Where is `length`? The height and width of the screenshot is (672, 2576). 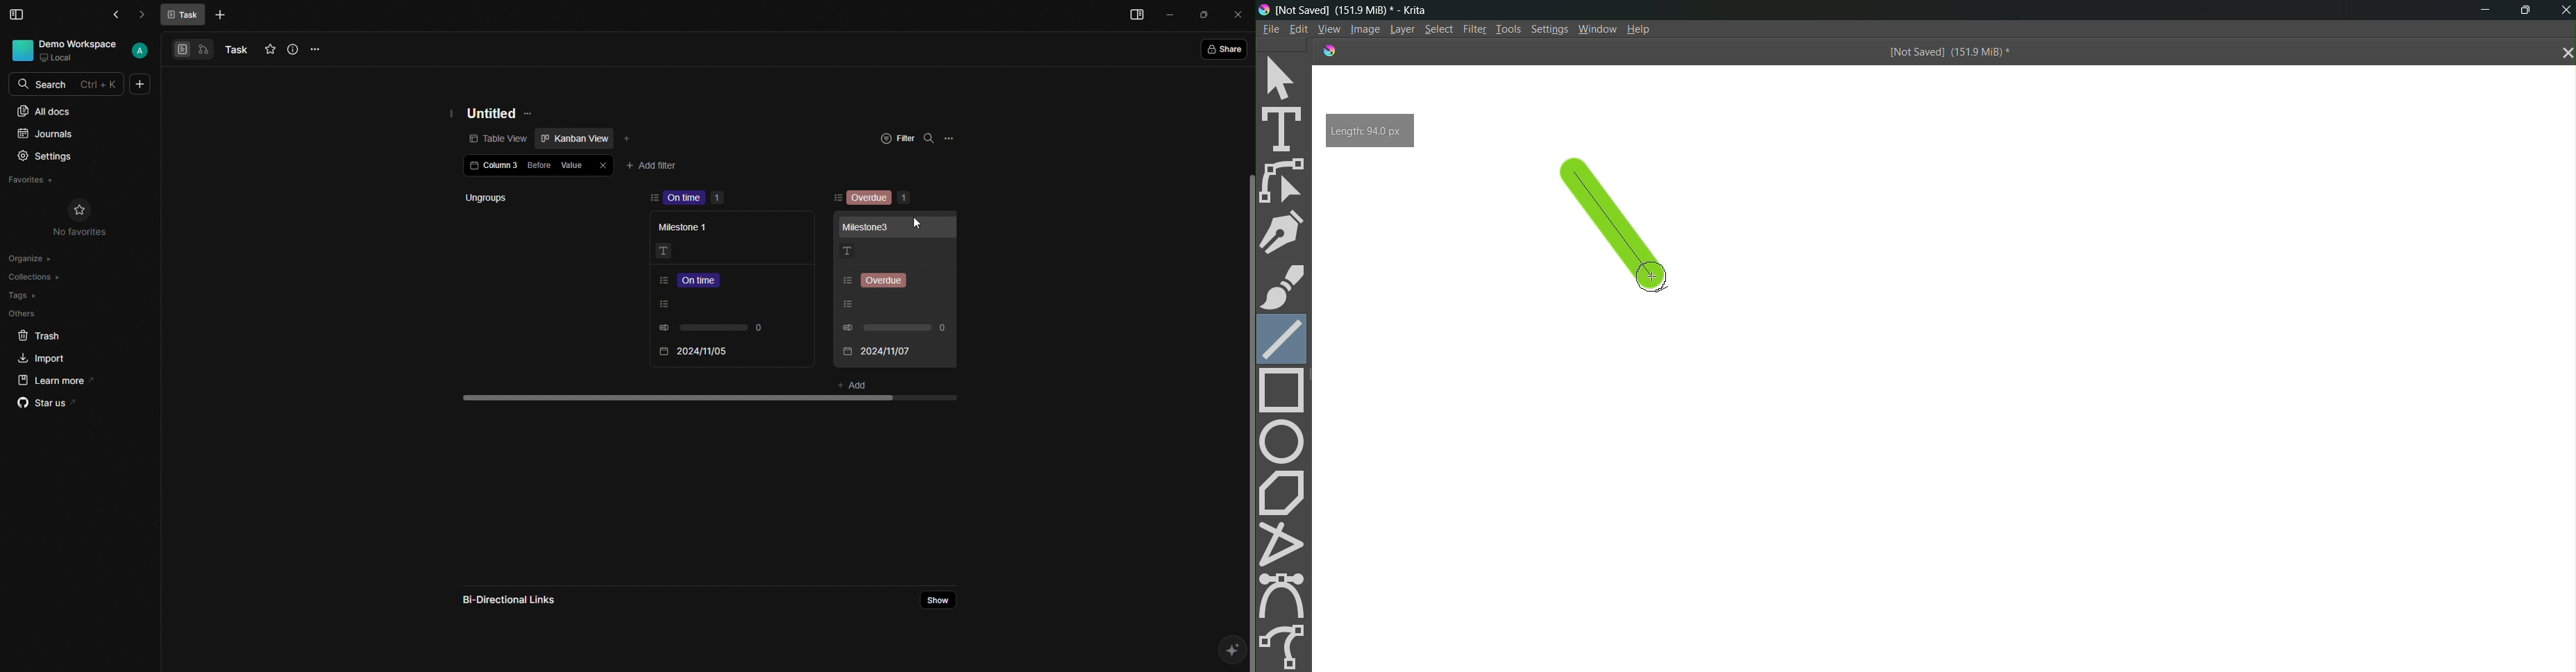
length is located at coordinates (1370, 130).